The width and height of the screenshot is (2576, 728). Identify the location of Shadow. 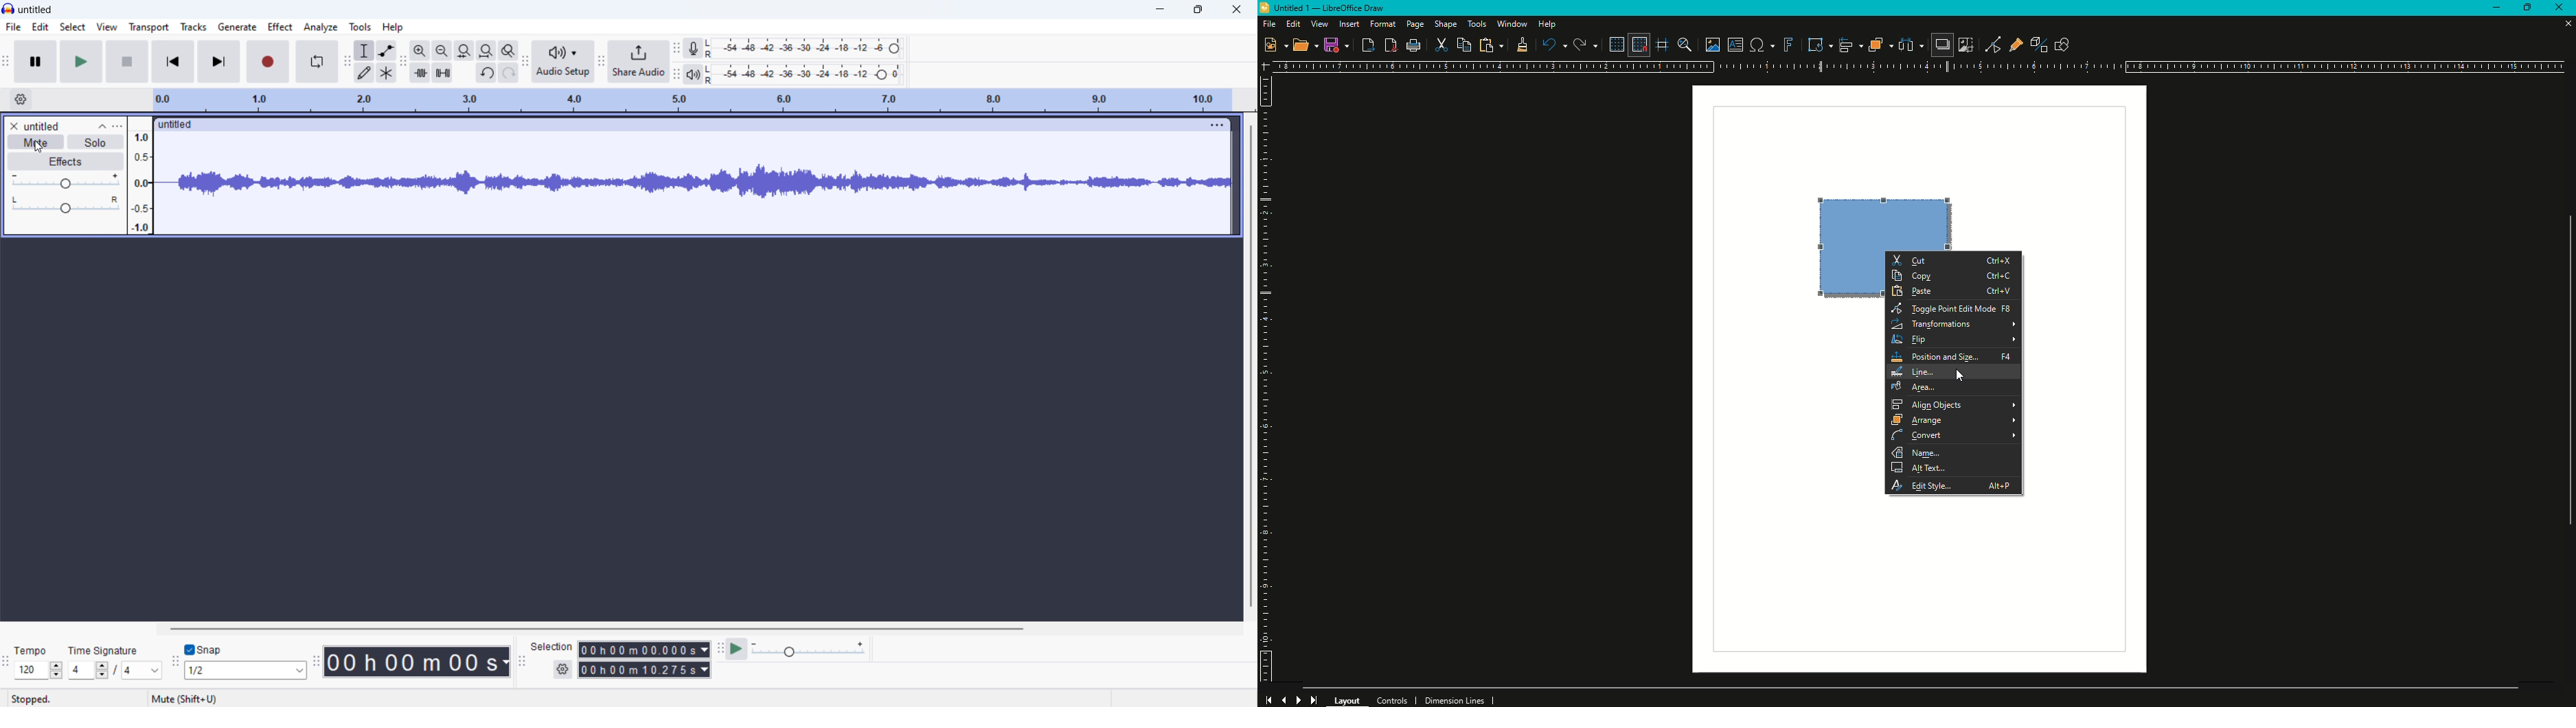
(1941, 46).